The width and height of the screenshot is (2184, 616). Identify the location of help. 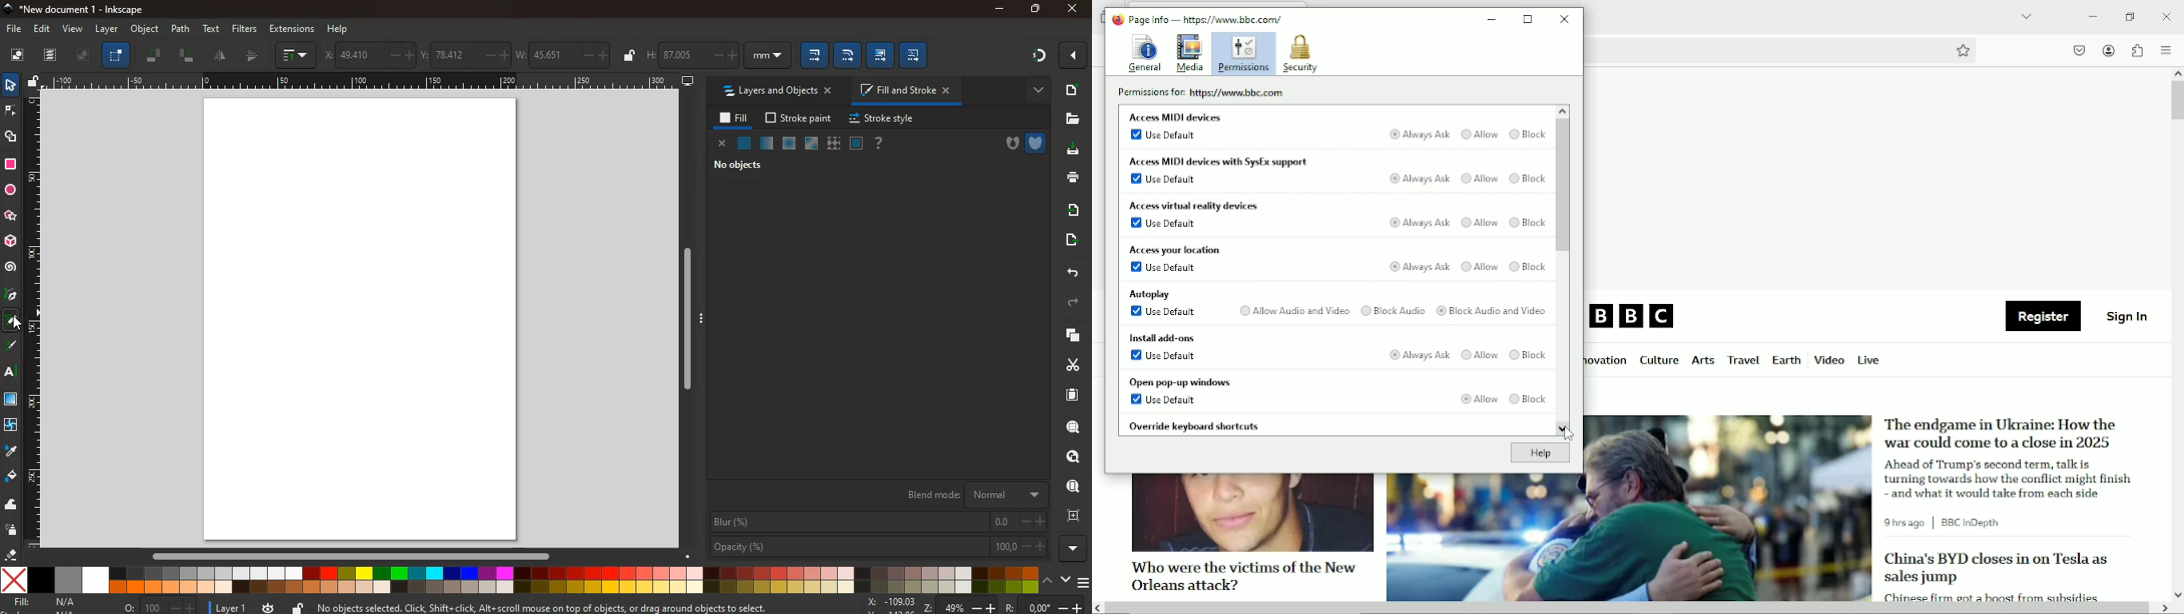
(338, 30).